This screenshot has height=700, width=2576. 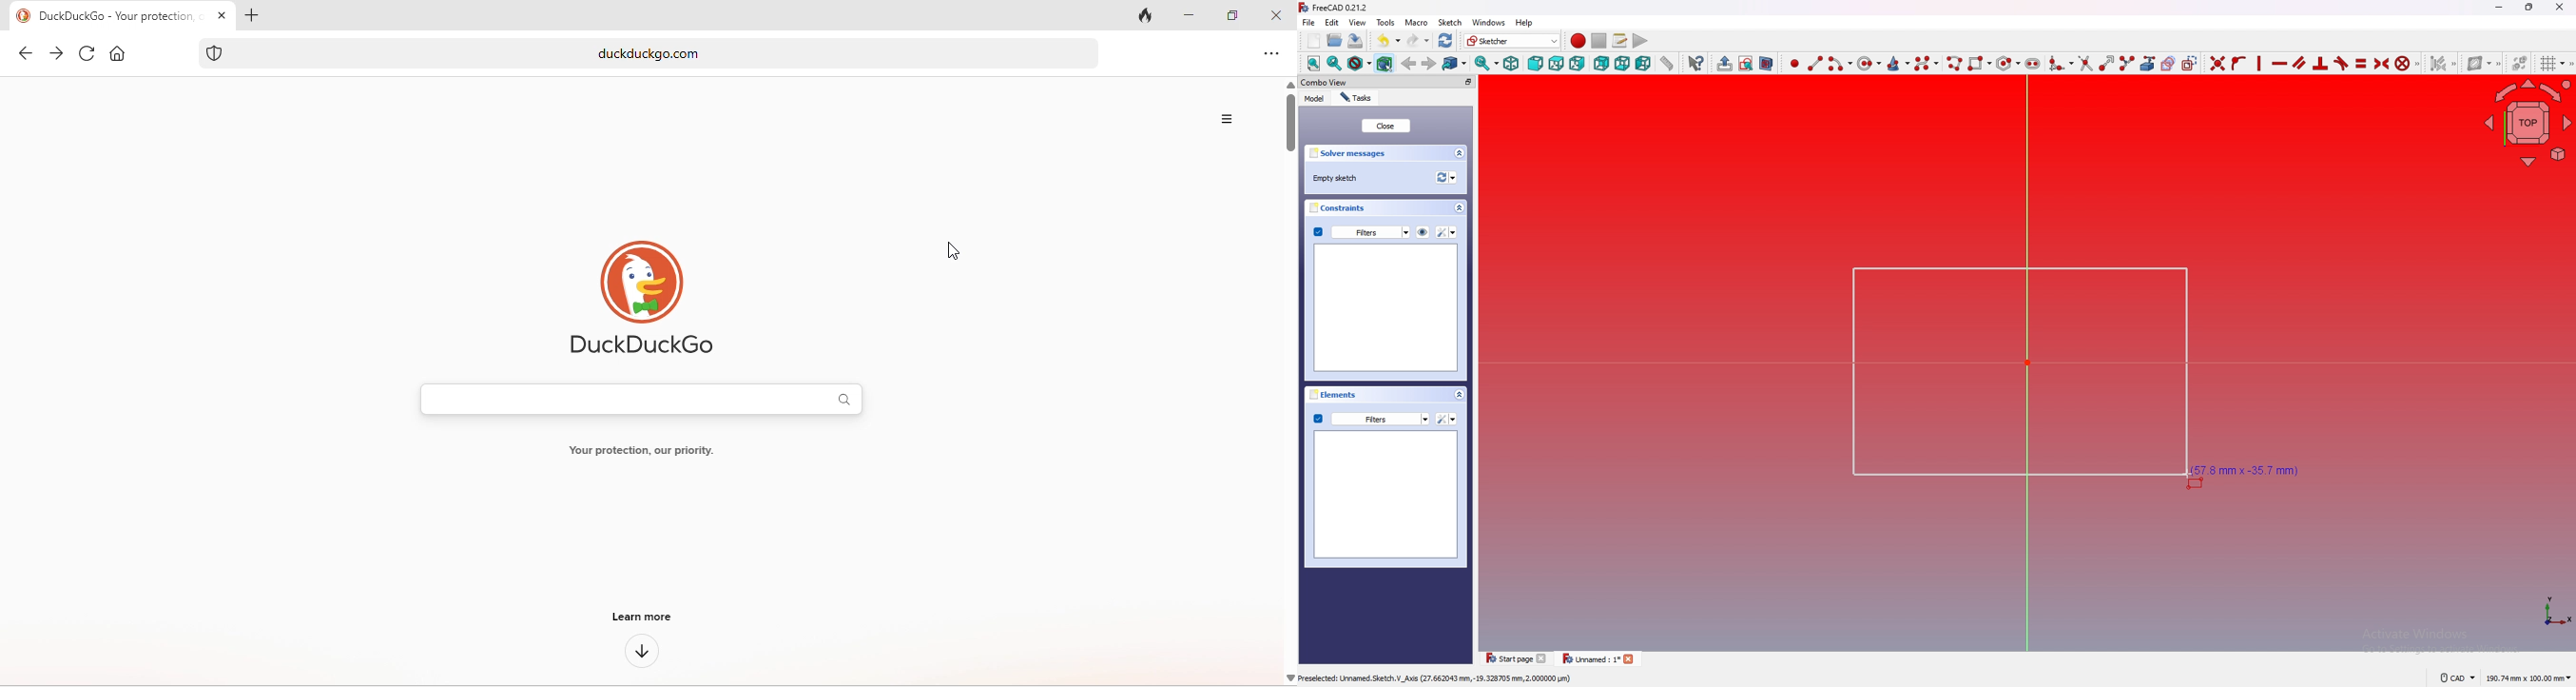 What do you see at coordinates (2404, 63) in the screenshot?
I see `constraint block` at bounding box center [2404, 63].